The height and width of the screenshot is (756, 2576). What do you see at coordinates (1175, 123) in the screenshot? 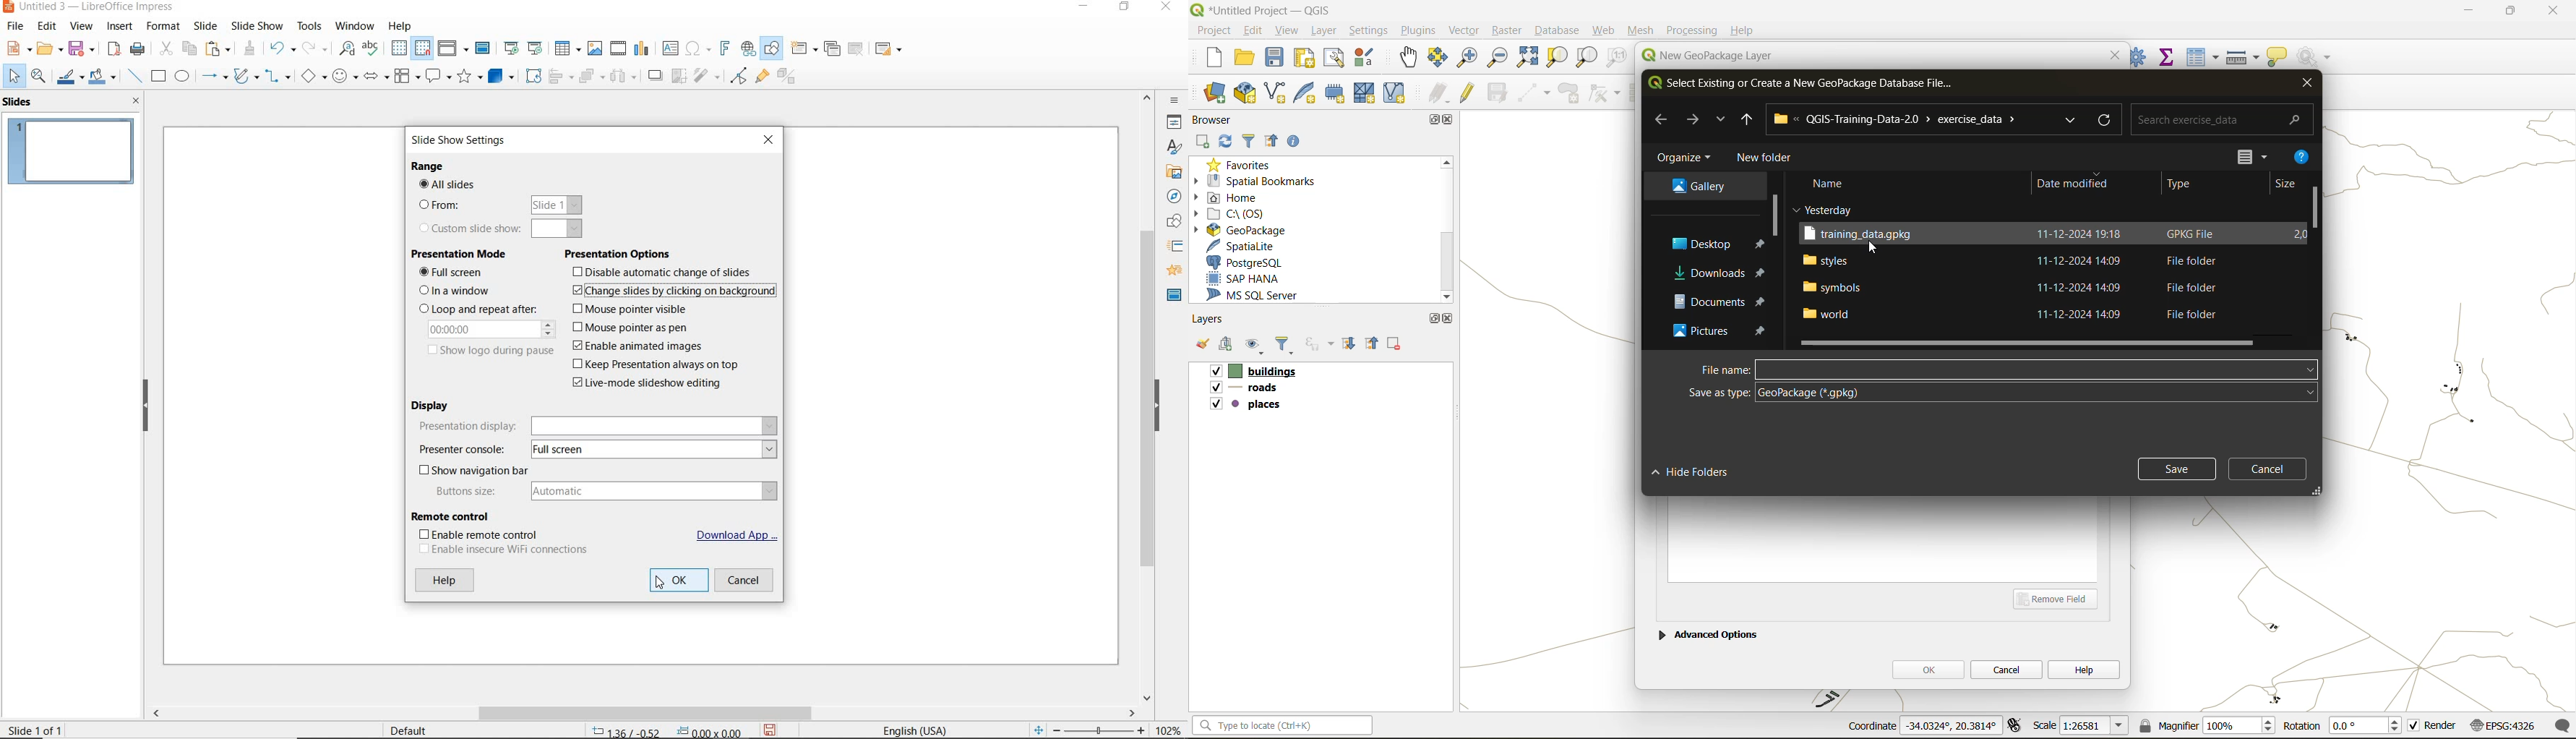
I see `PROPERTIES` at bounding box center [1175, 123].